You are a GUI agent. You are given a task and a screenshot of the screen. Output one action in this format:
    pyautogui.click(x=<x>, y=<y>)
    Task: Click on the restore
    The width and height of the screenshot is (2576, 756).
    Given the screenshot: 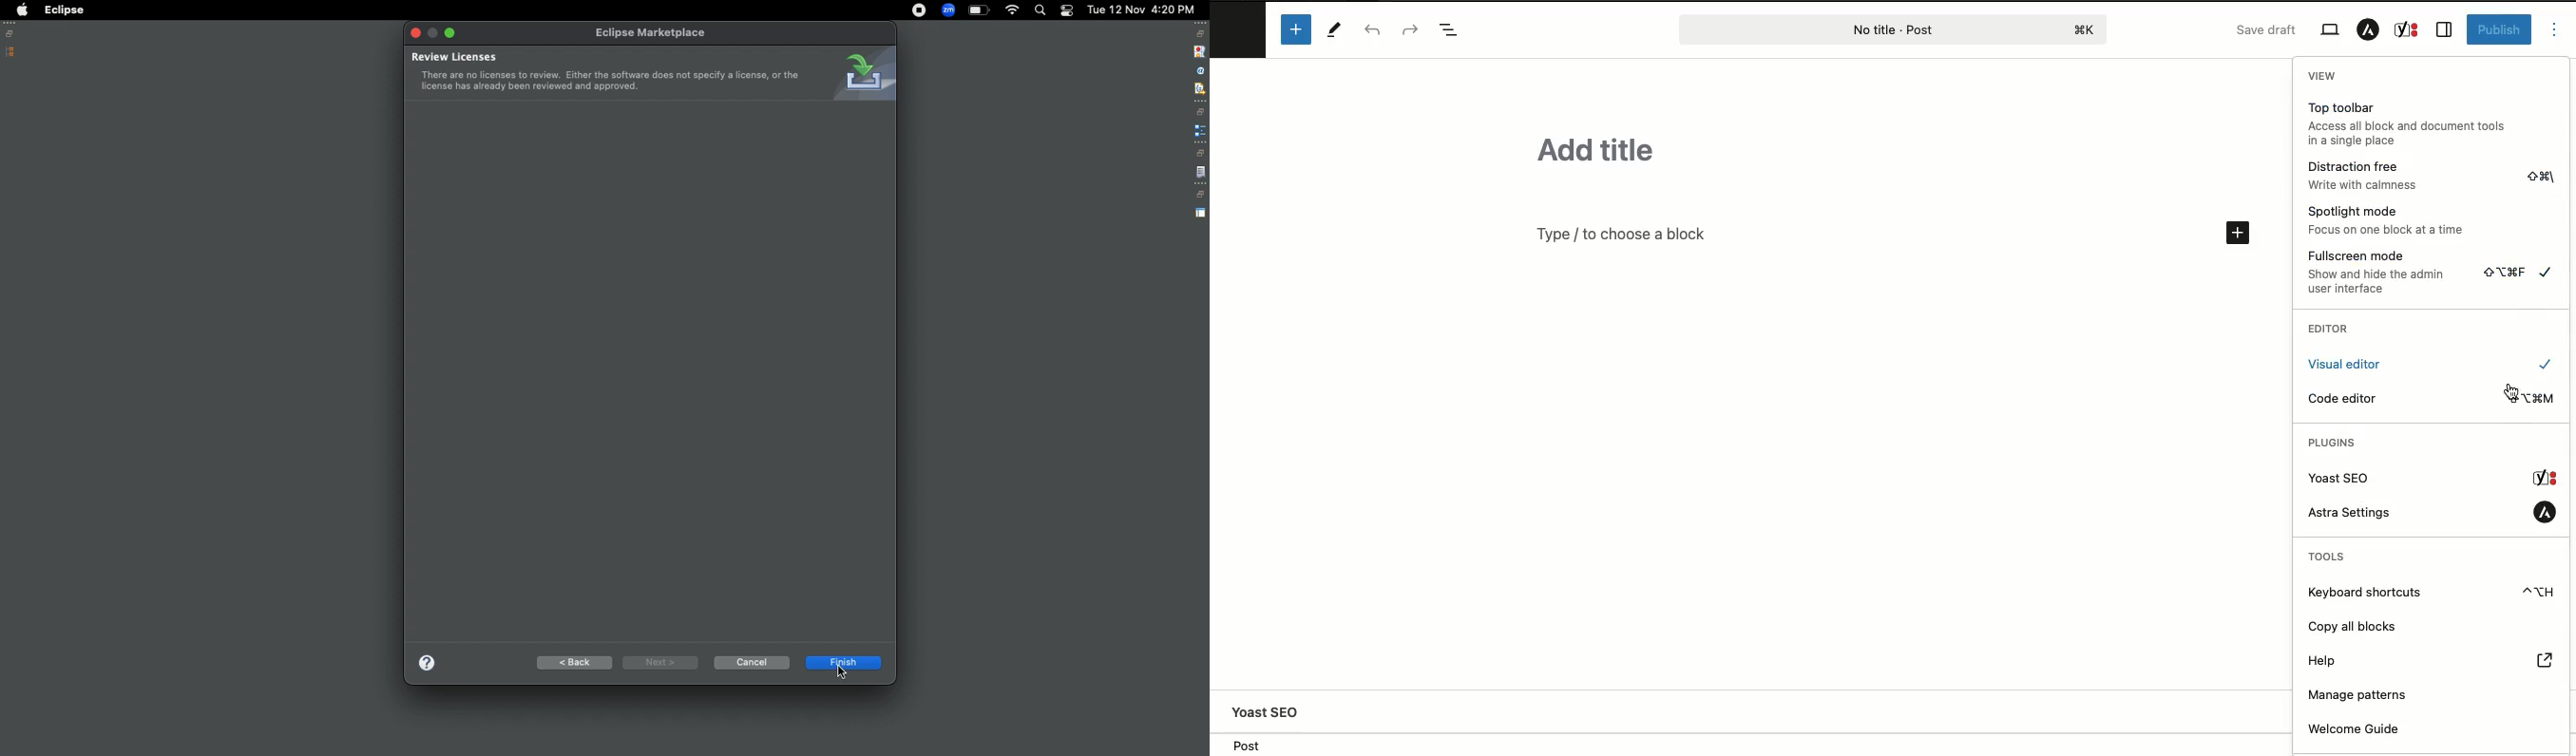 What is the action you would take?
    pyautogui.click(x=1201, y=34)
    